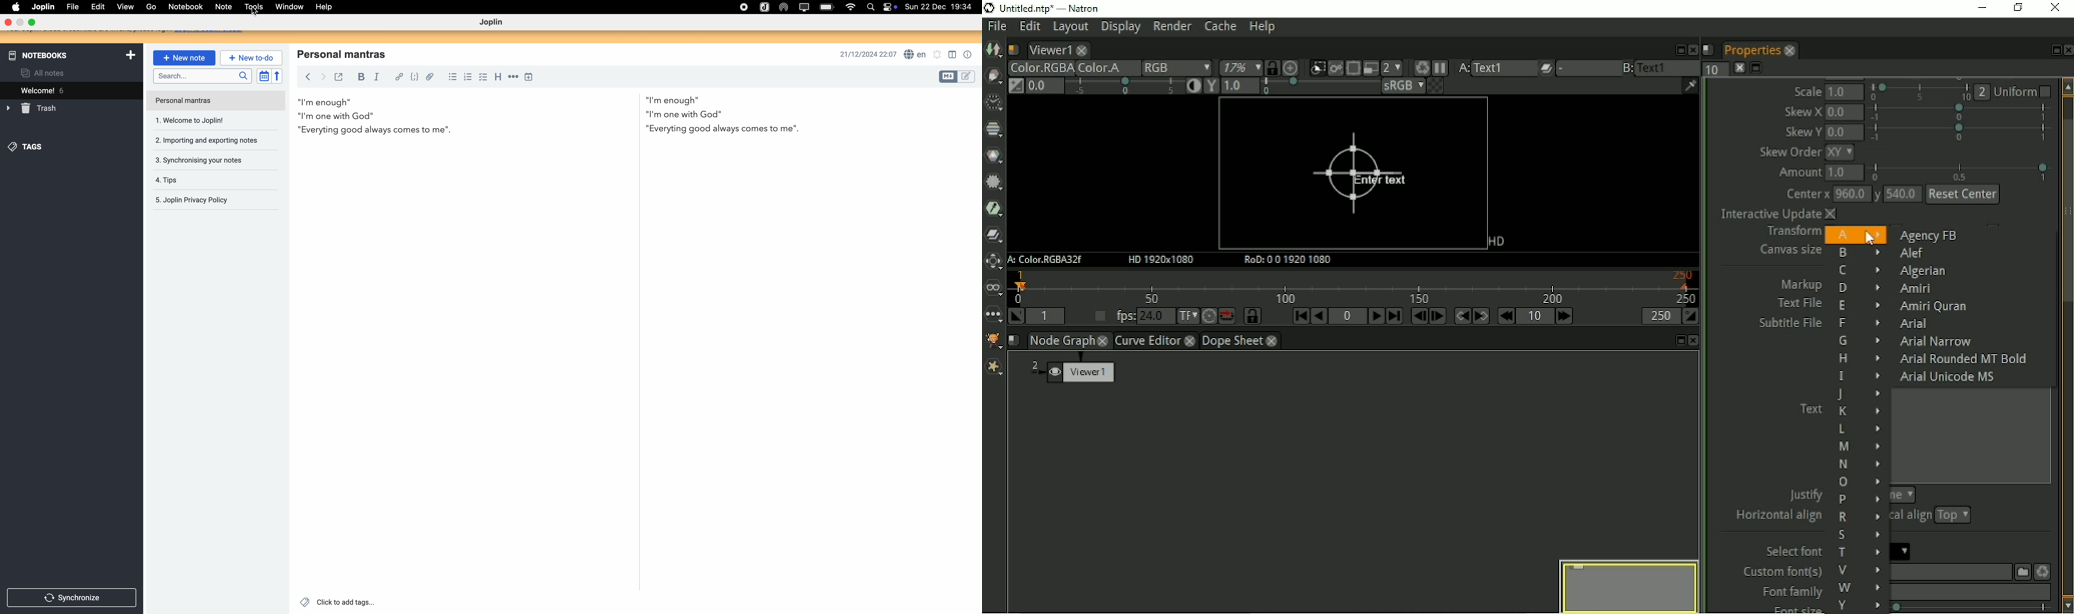 The height and width of the screenshot is (616, 2100). I want to click on horizontal rule, so click(515, 77).